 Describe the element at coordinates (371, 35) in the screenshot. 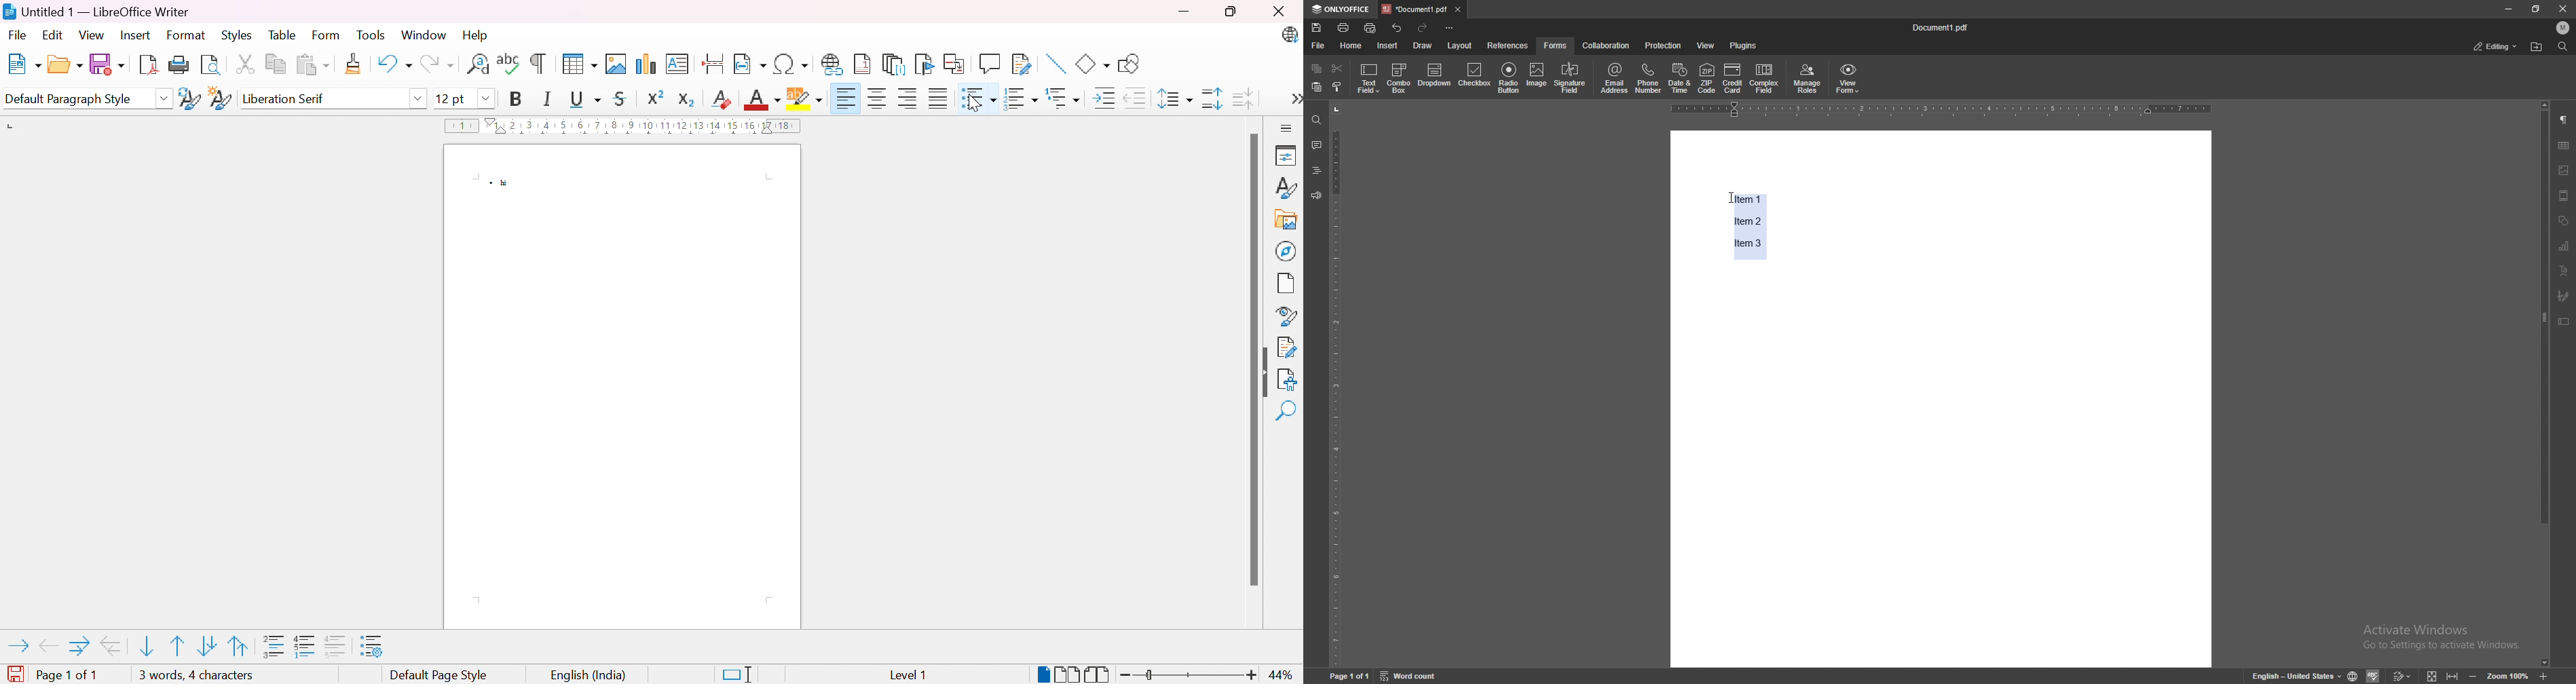

I see `Tools` at that location.